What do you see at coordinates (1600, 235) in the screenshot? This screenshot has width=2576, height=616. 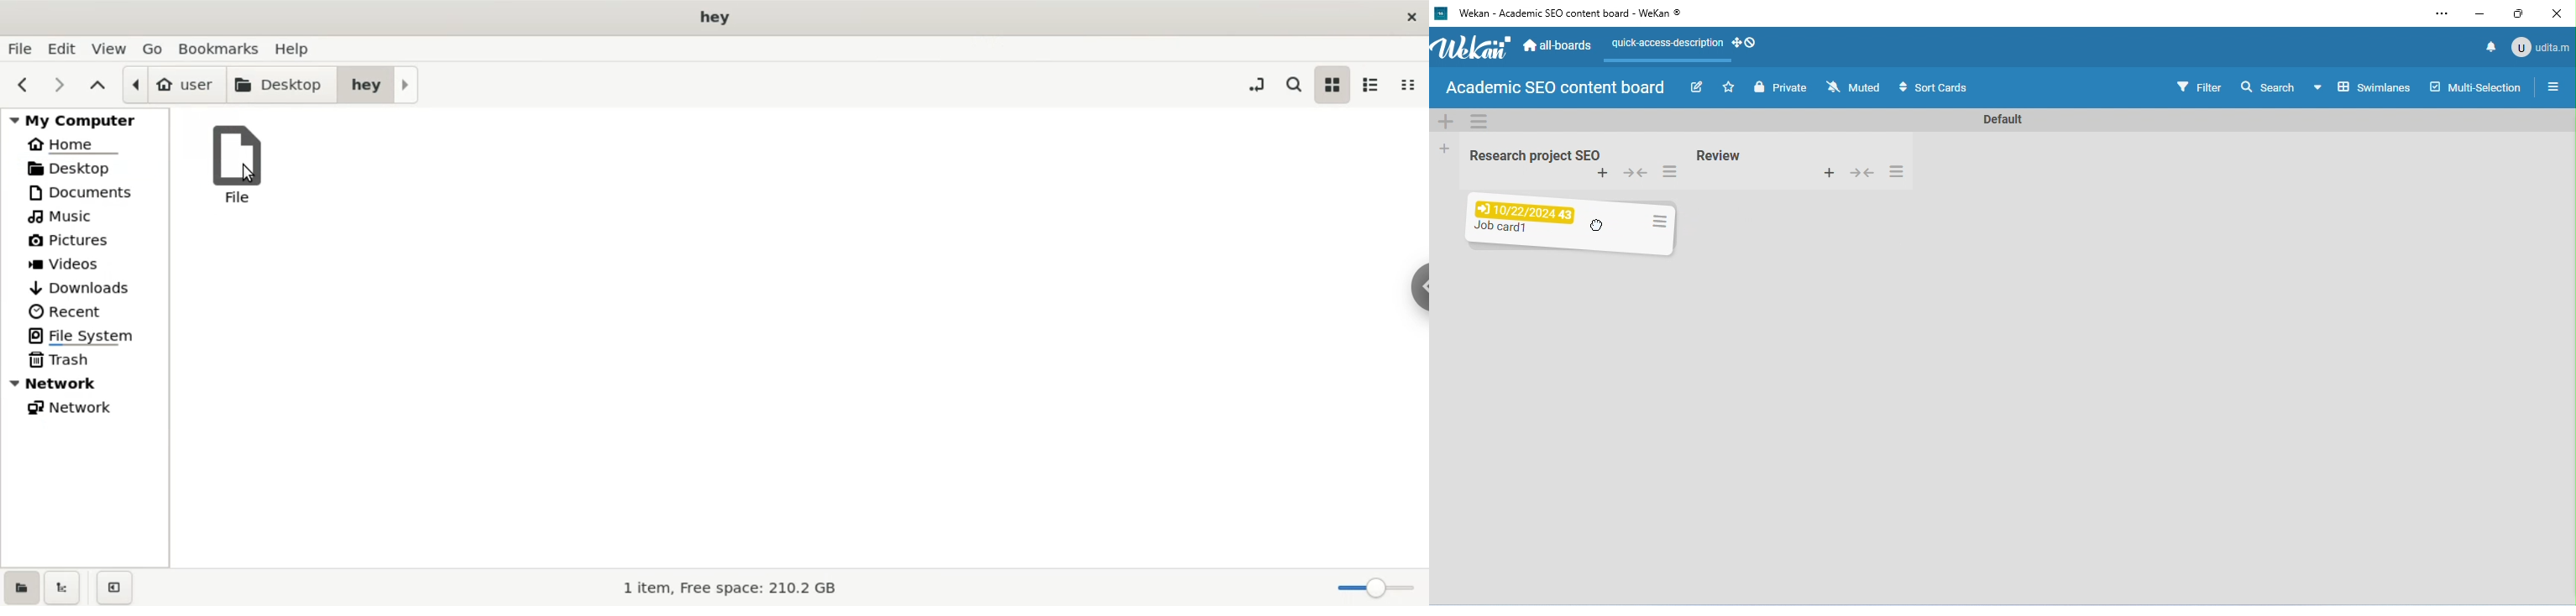 I see `cursor` at bounding box center [1600, 235].